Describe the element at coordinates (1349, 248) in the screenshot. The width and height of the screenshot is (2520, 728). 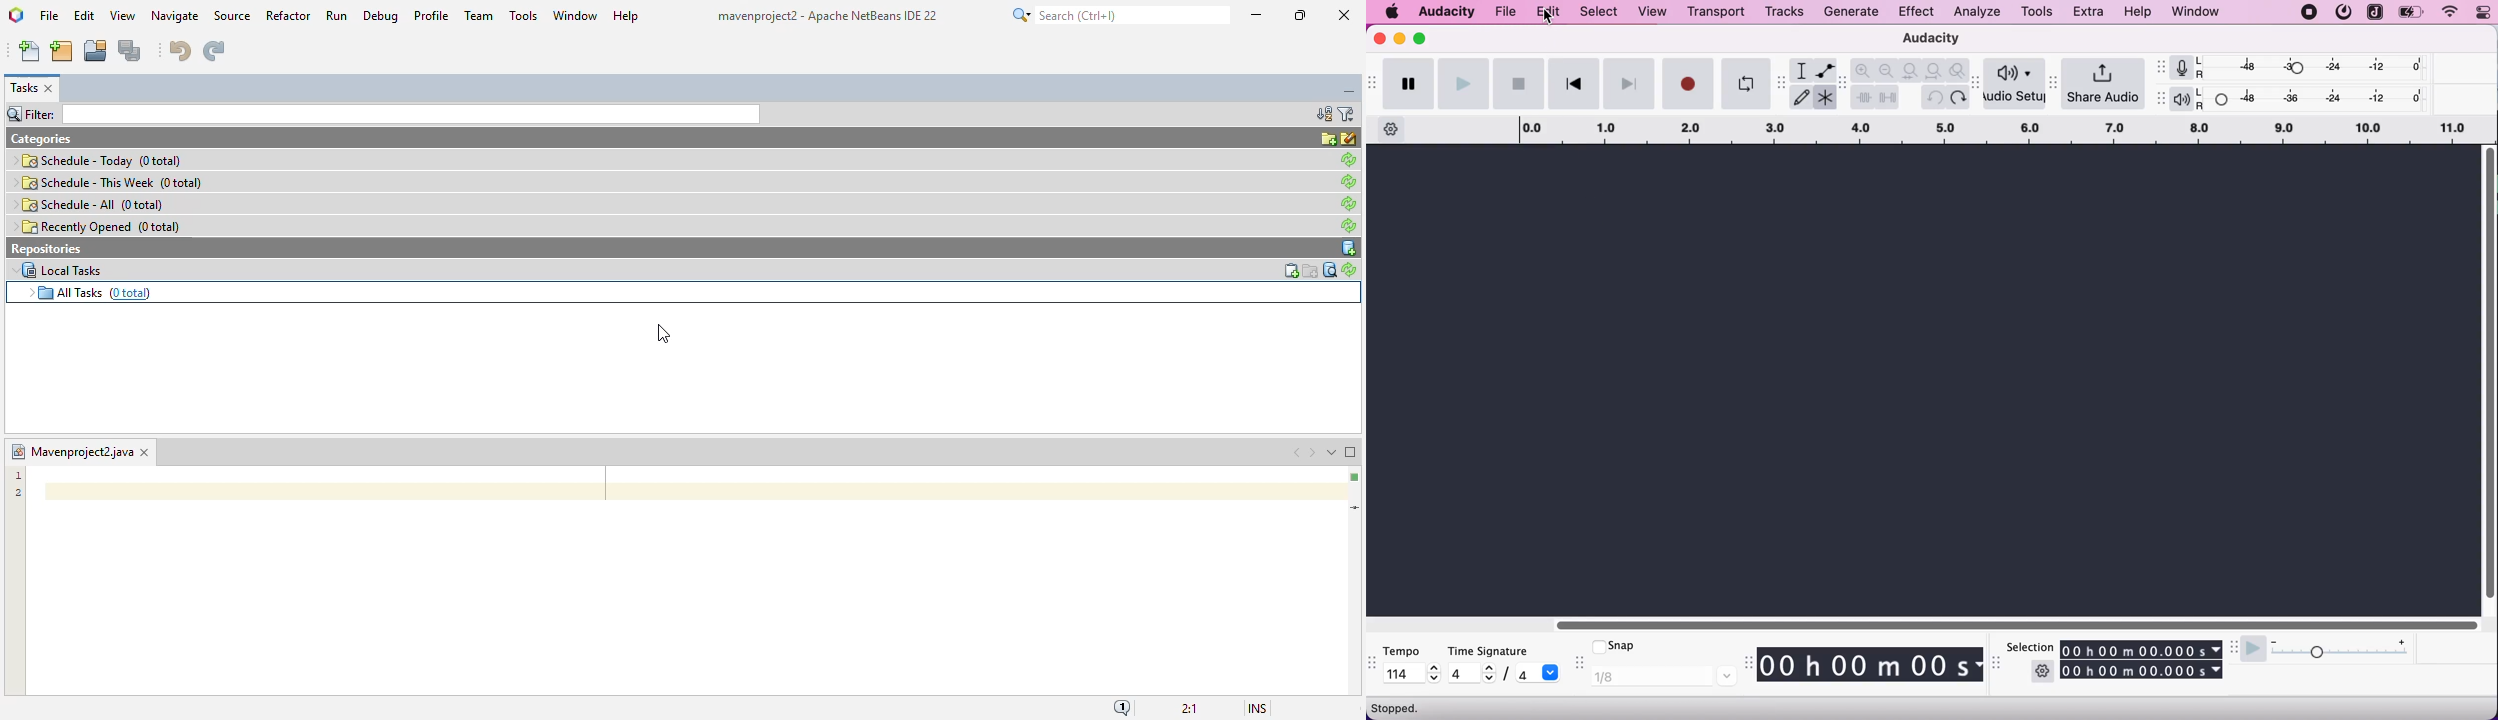
I see `add repository` at that location.